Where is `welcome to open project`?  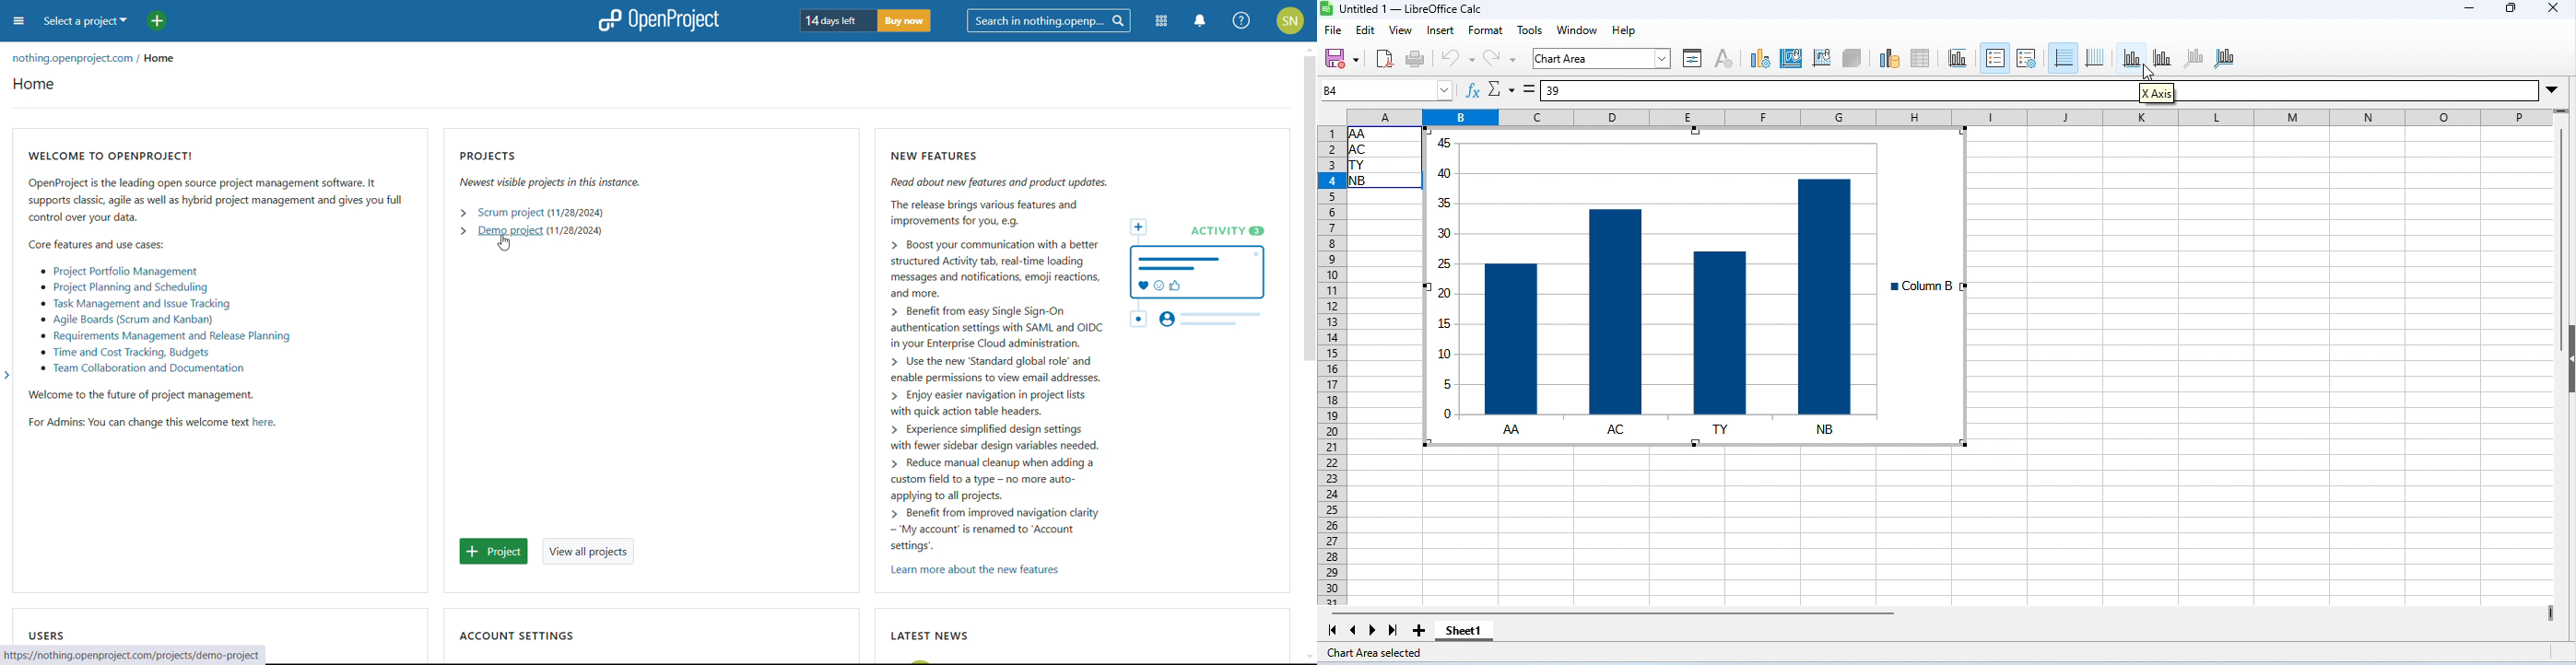
welcome to open project is located at coordinates (215, 291).